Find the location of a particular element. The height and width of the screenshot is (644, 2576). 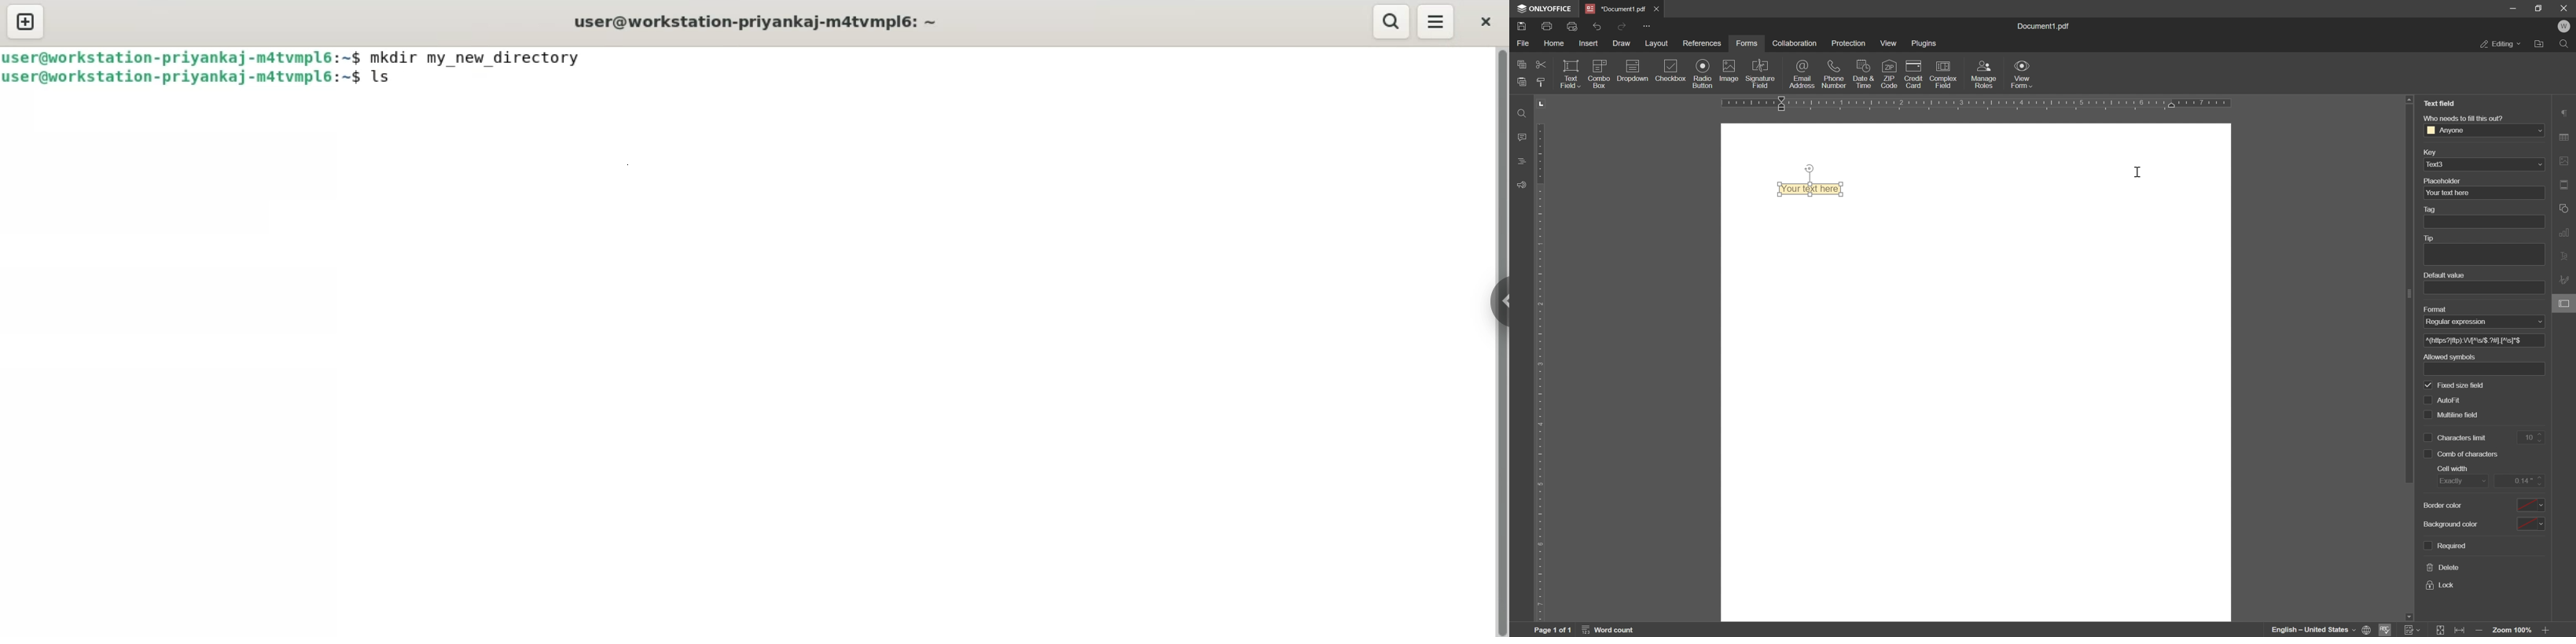

manage roles is located at coordinates (1985, 74).